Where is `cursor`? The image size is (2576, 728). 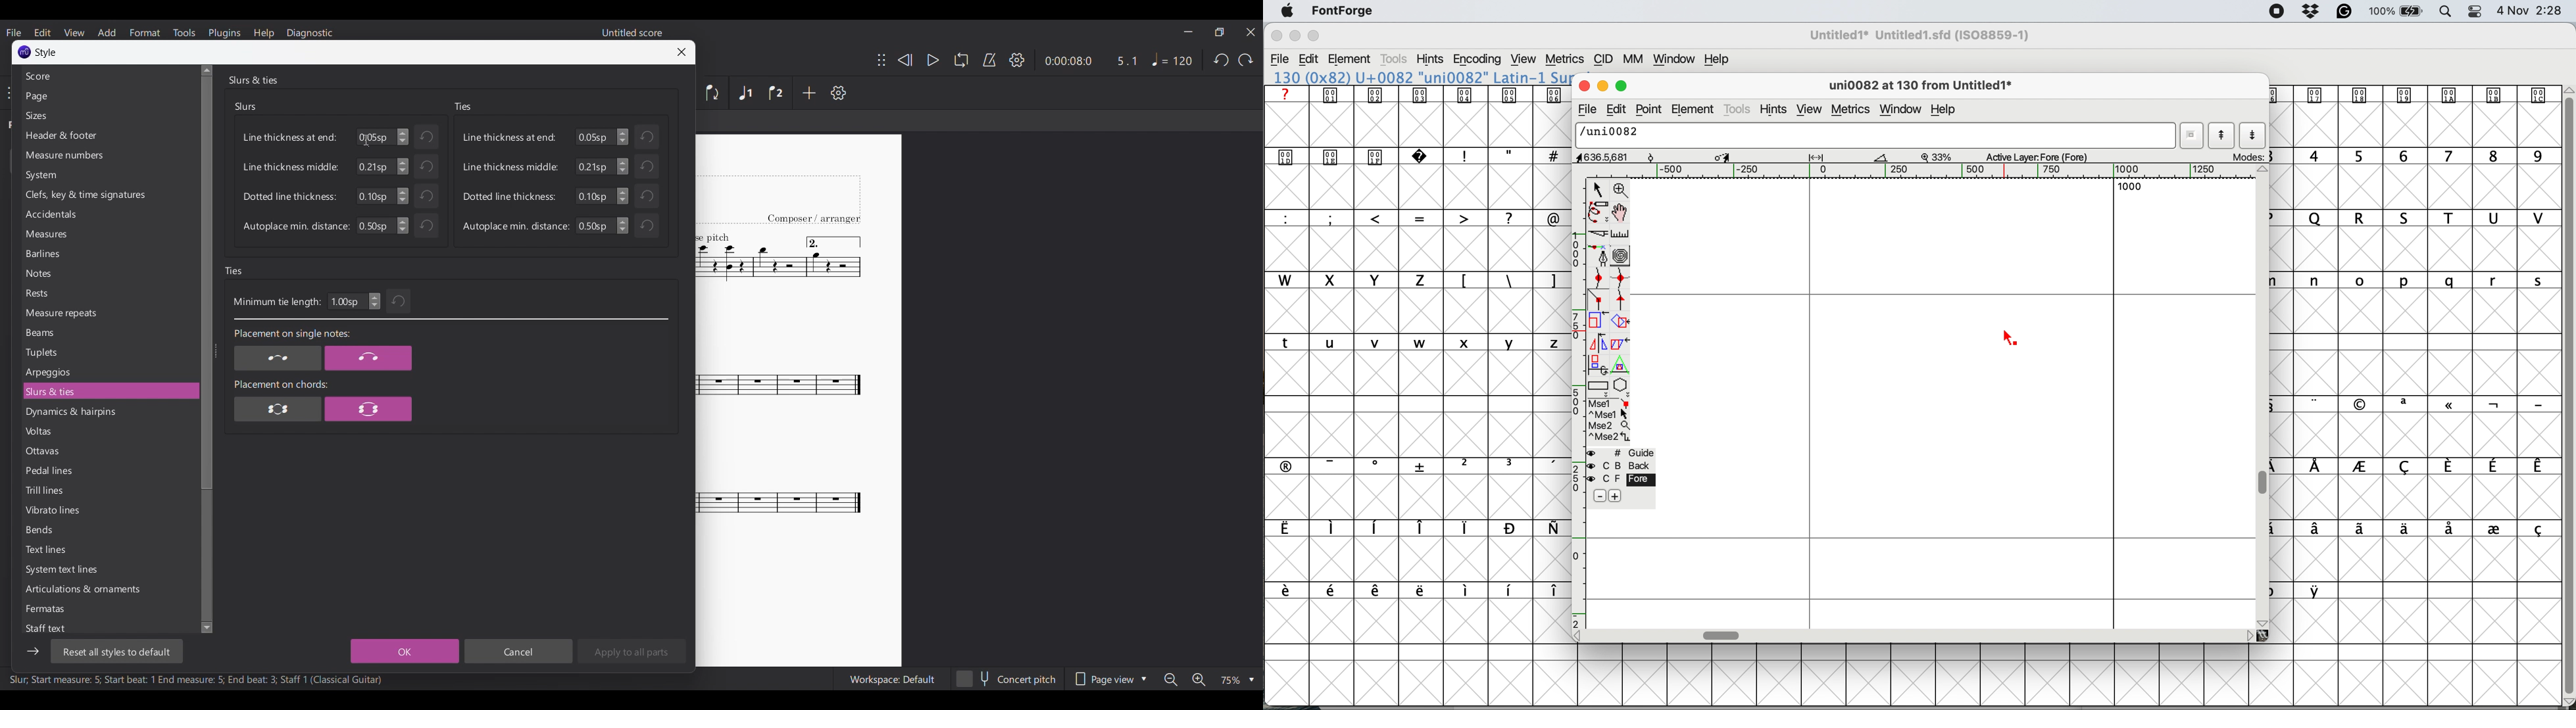
cursor is located at coordinates (2012, 340).